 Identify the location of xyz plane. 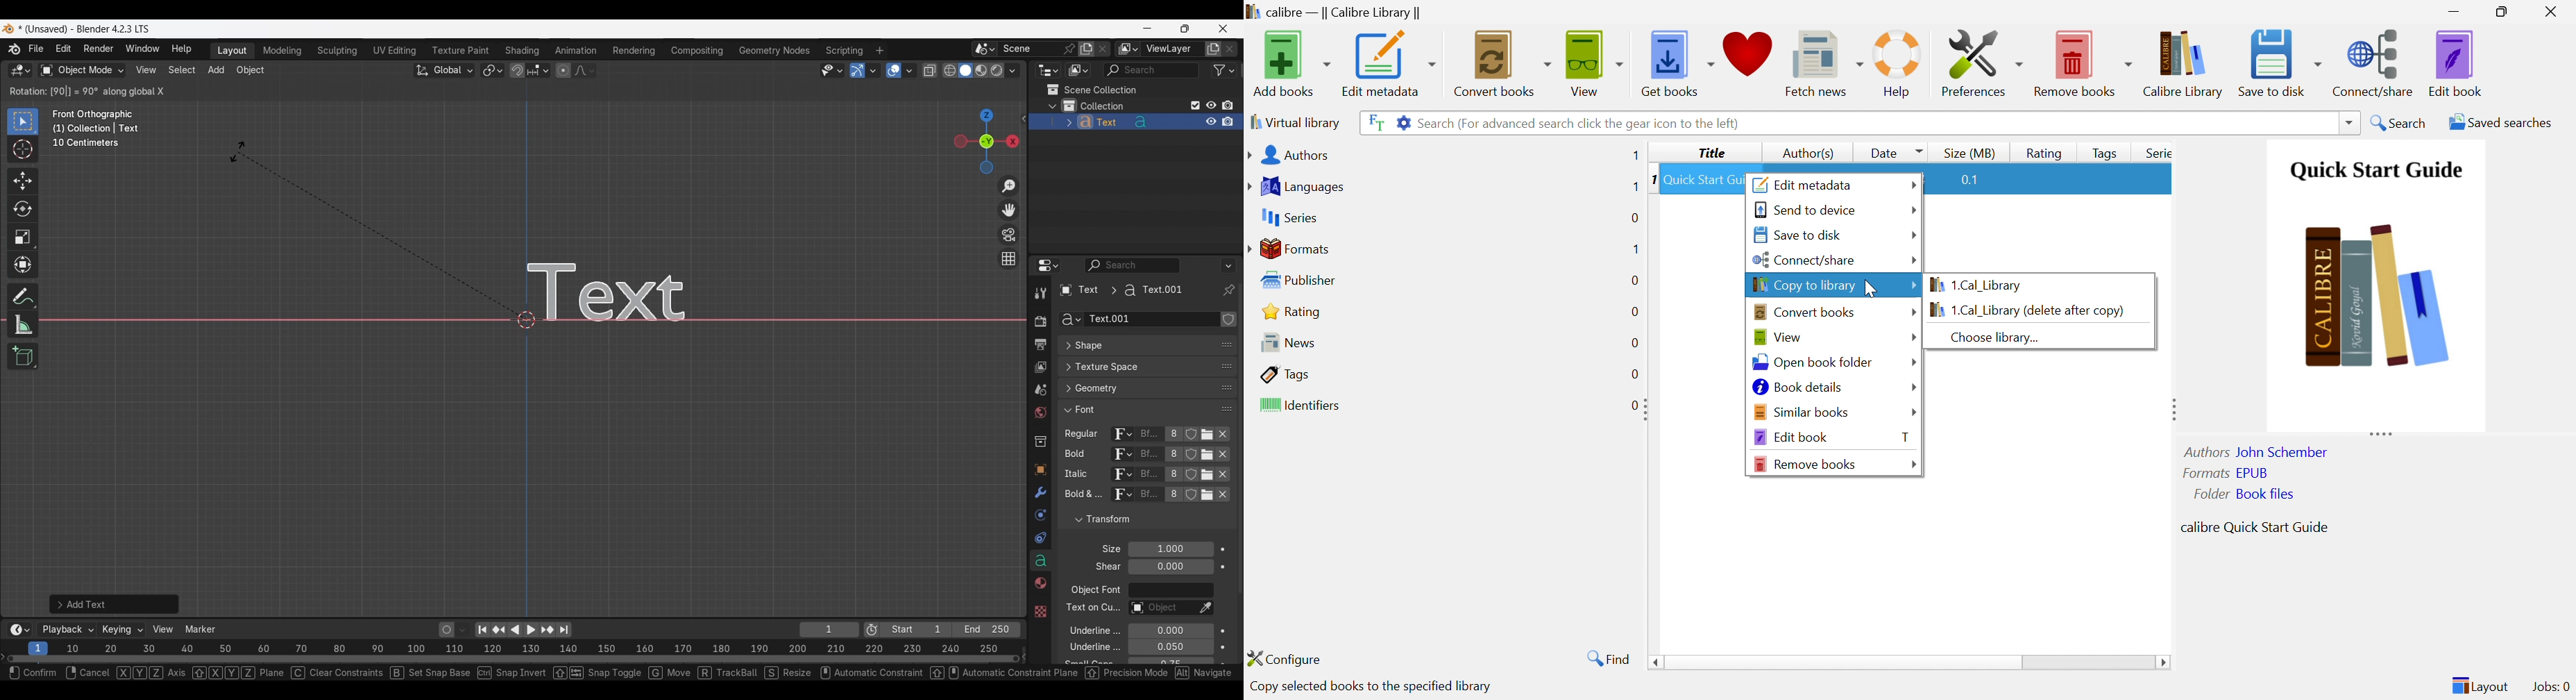
(240, 674).